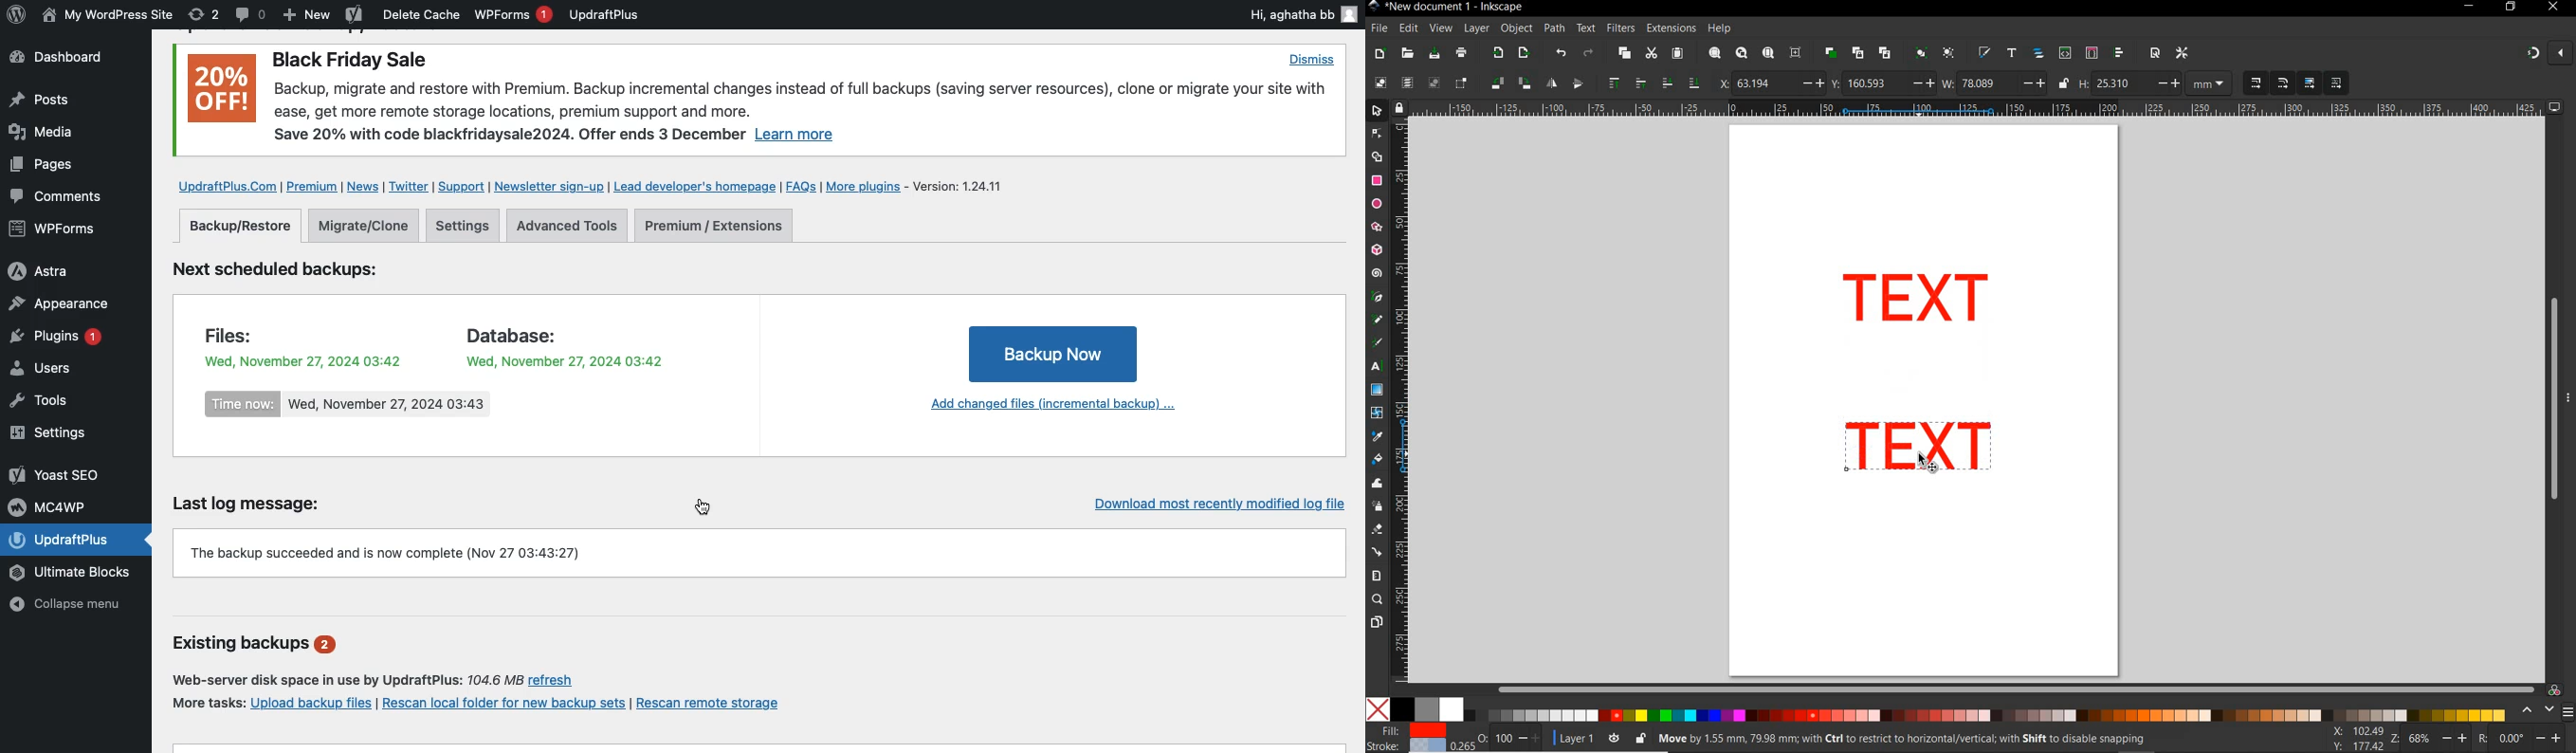  Describe the element at coordinates (2120, 53) in the screenshot. I see `open align and distribute` at that location.